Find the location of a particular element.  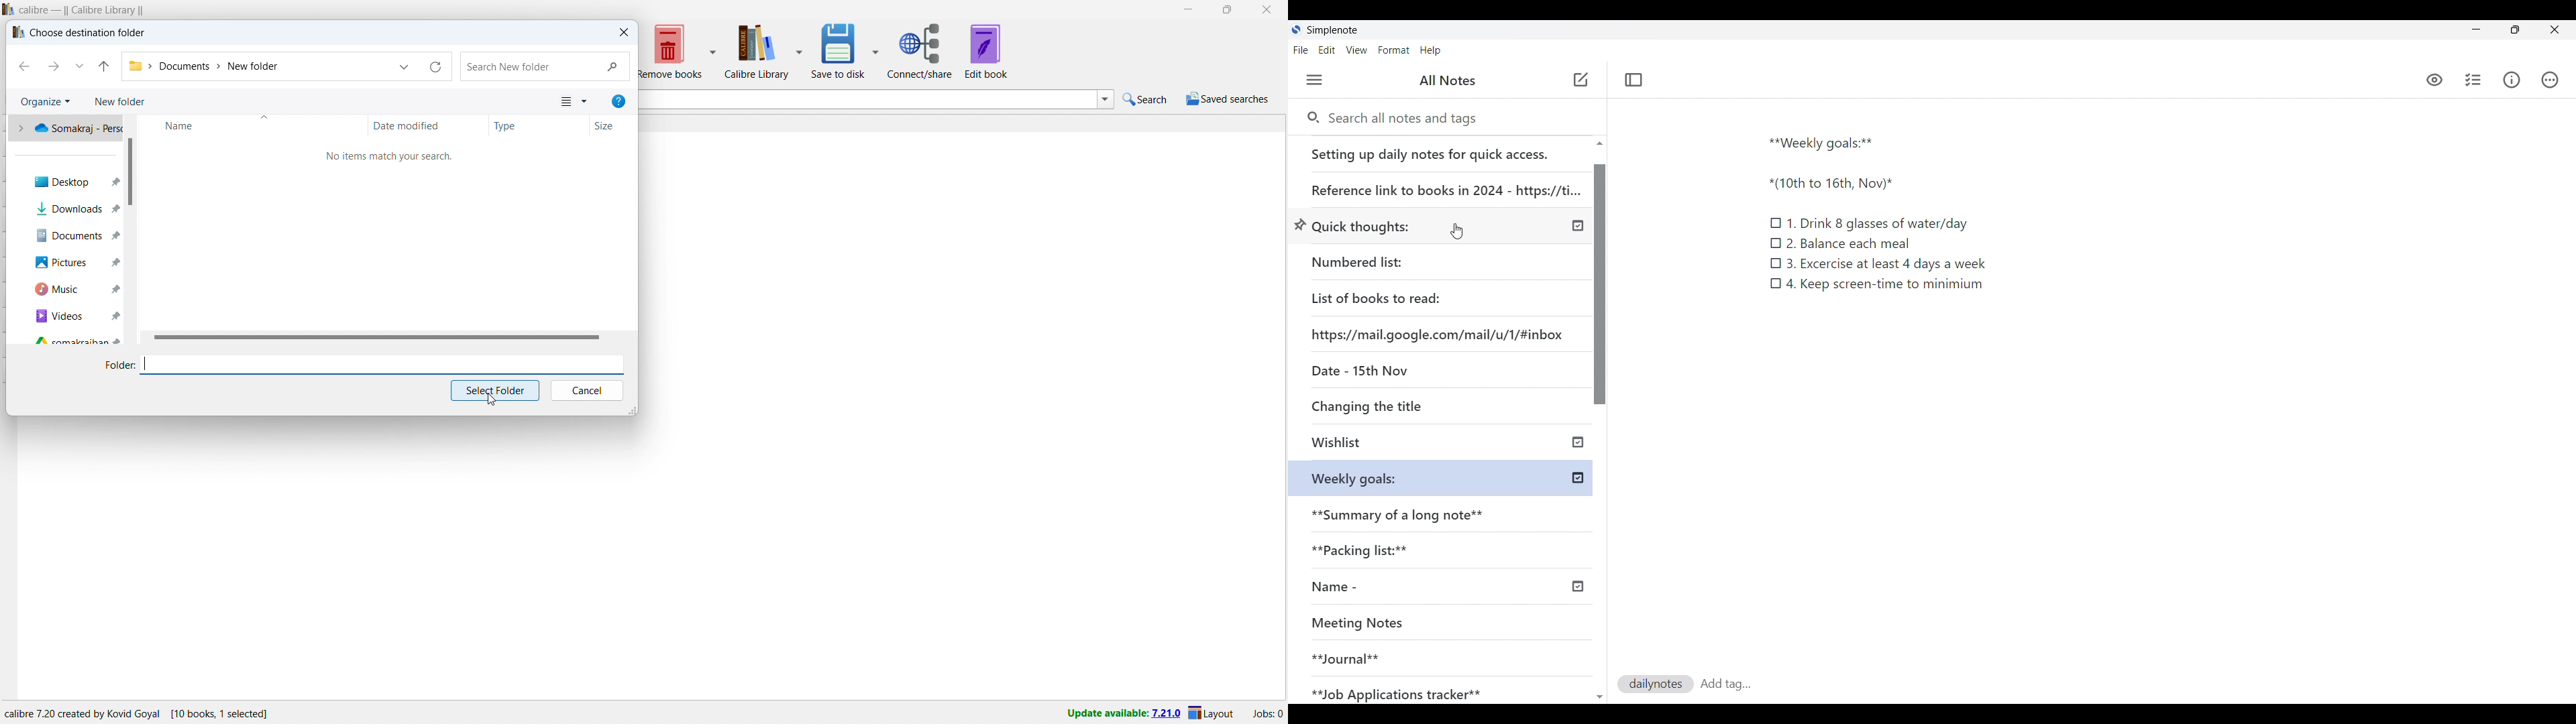

quick access folders is located at coordinates (64, 230).